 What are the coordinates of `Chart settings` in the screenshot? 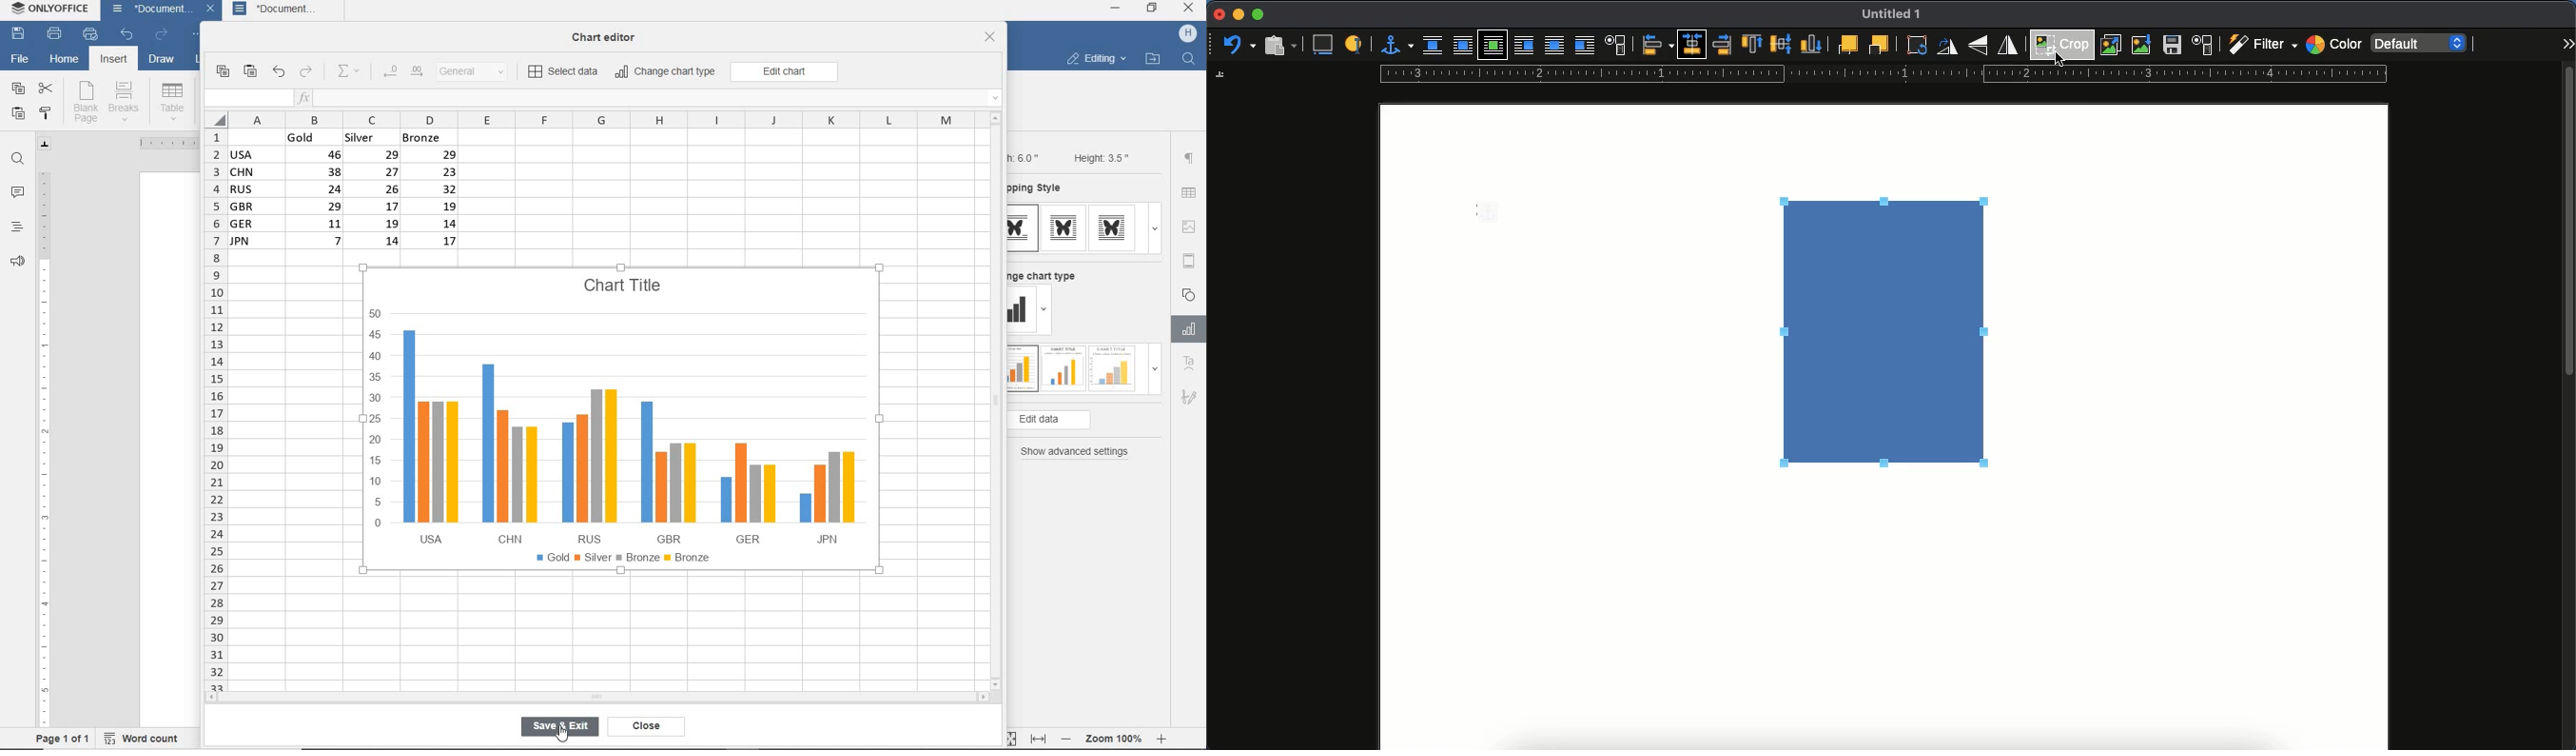 It's located at (1186, 329).